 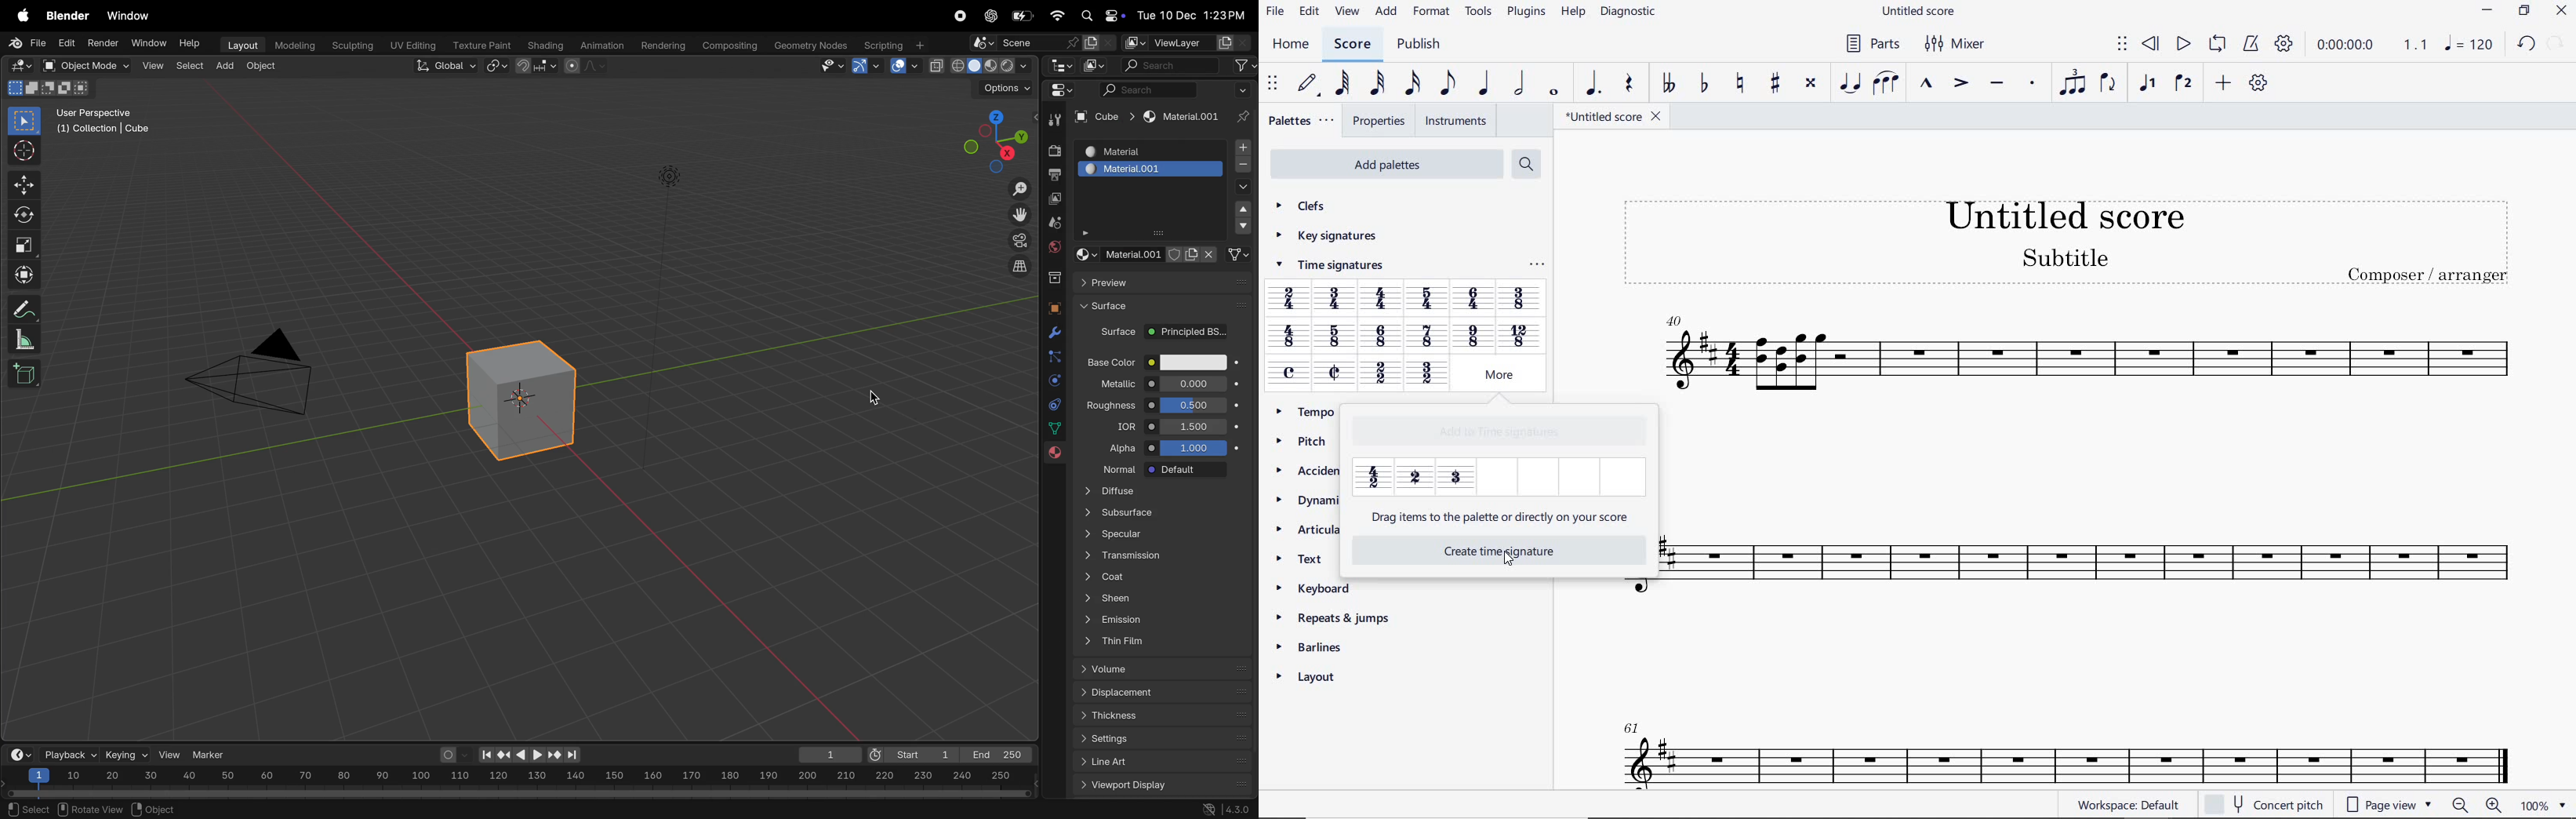 I want to click on CLEFS, so click(x=1303, y=208).